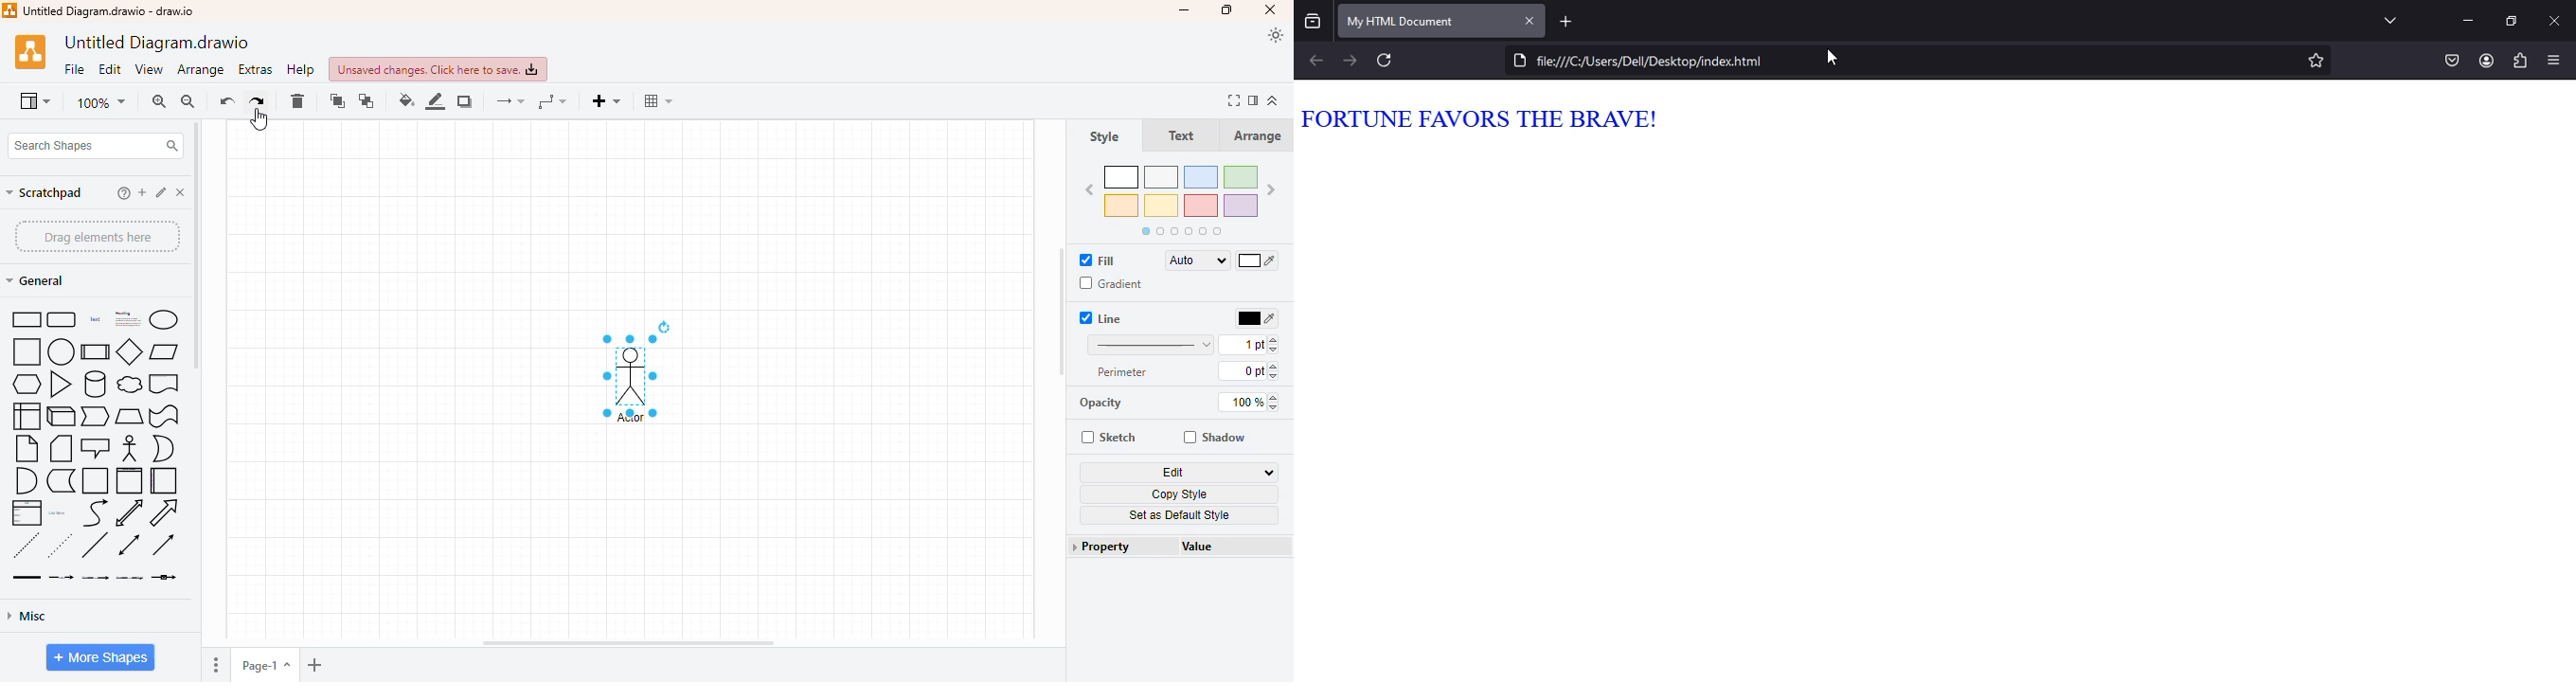 This screenshot has width=2576, height=700. Describe the element at coordinates (163, 545) in the screenshot. I see `directional connector` at that location.